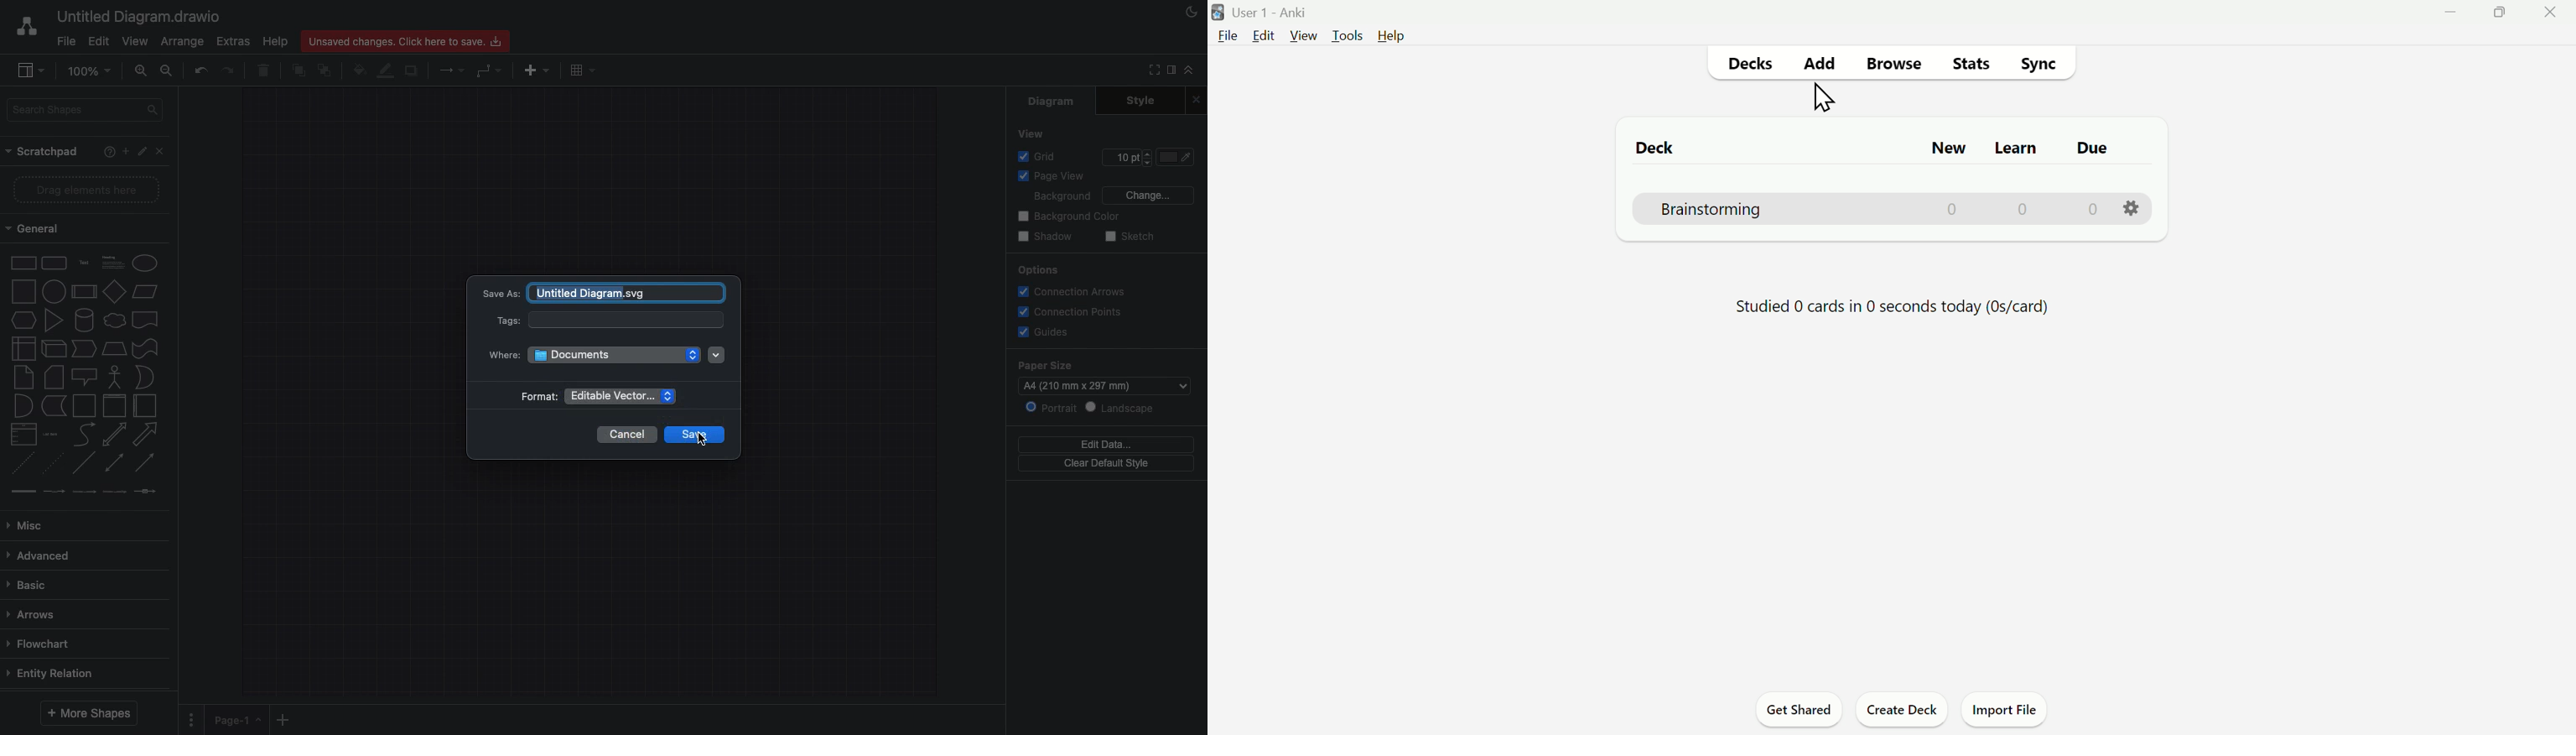 The height and width of the screenshot is (756, 2576). Describe the element at coordinates (361, 70) in the screenshot. I see `Fill color` at that location.